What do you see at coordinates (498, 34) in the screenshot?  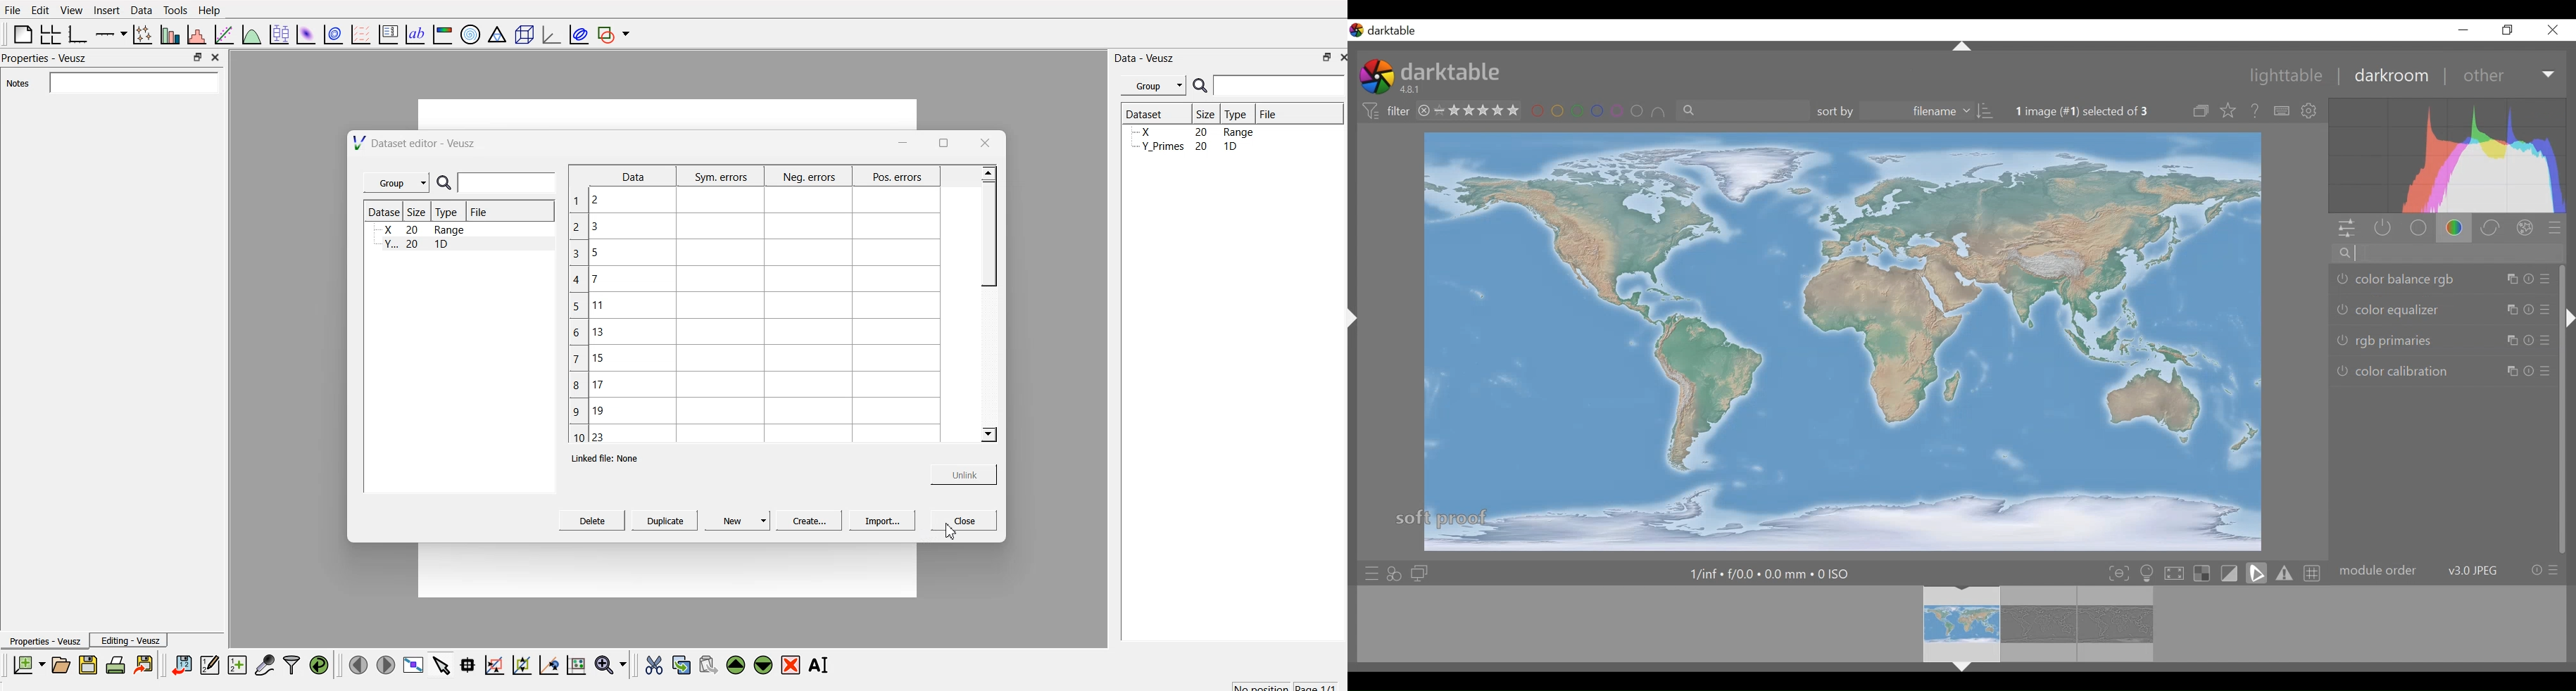 I see `Ternary graph` at bounding box center [498, 34].